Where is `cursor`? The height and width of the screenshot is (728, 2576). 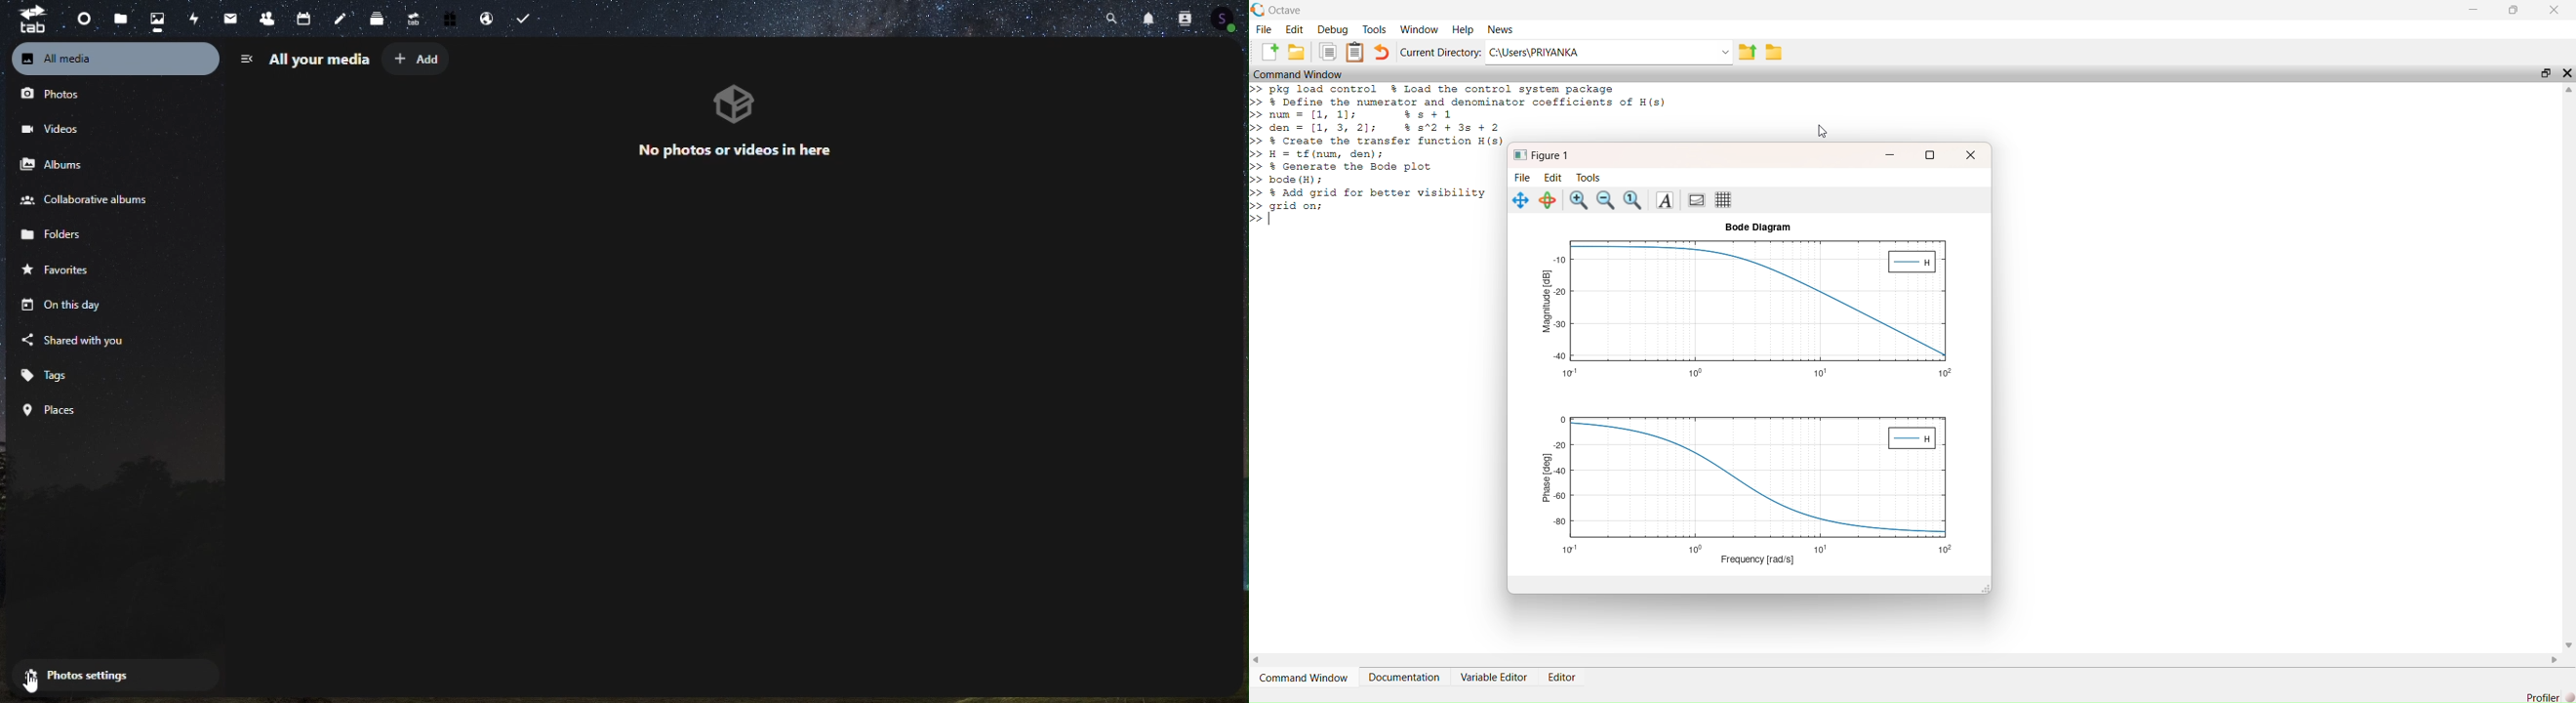 cursor is located at coordinates (33, 679).